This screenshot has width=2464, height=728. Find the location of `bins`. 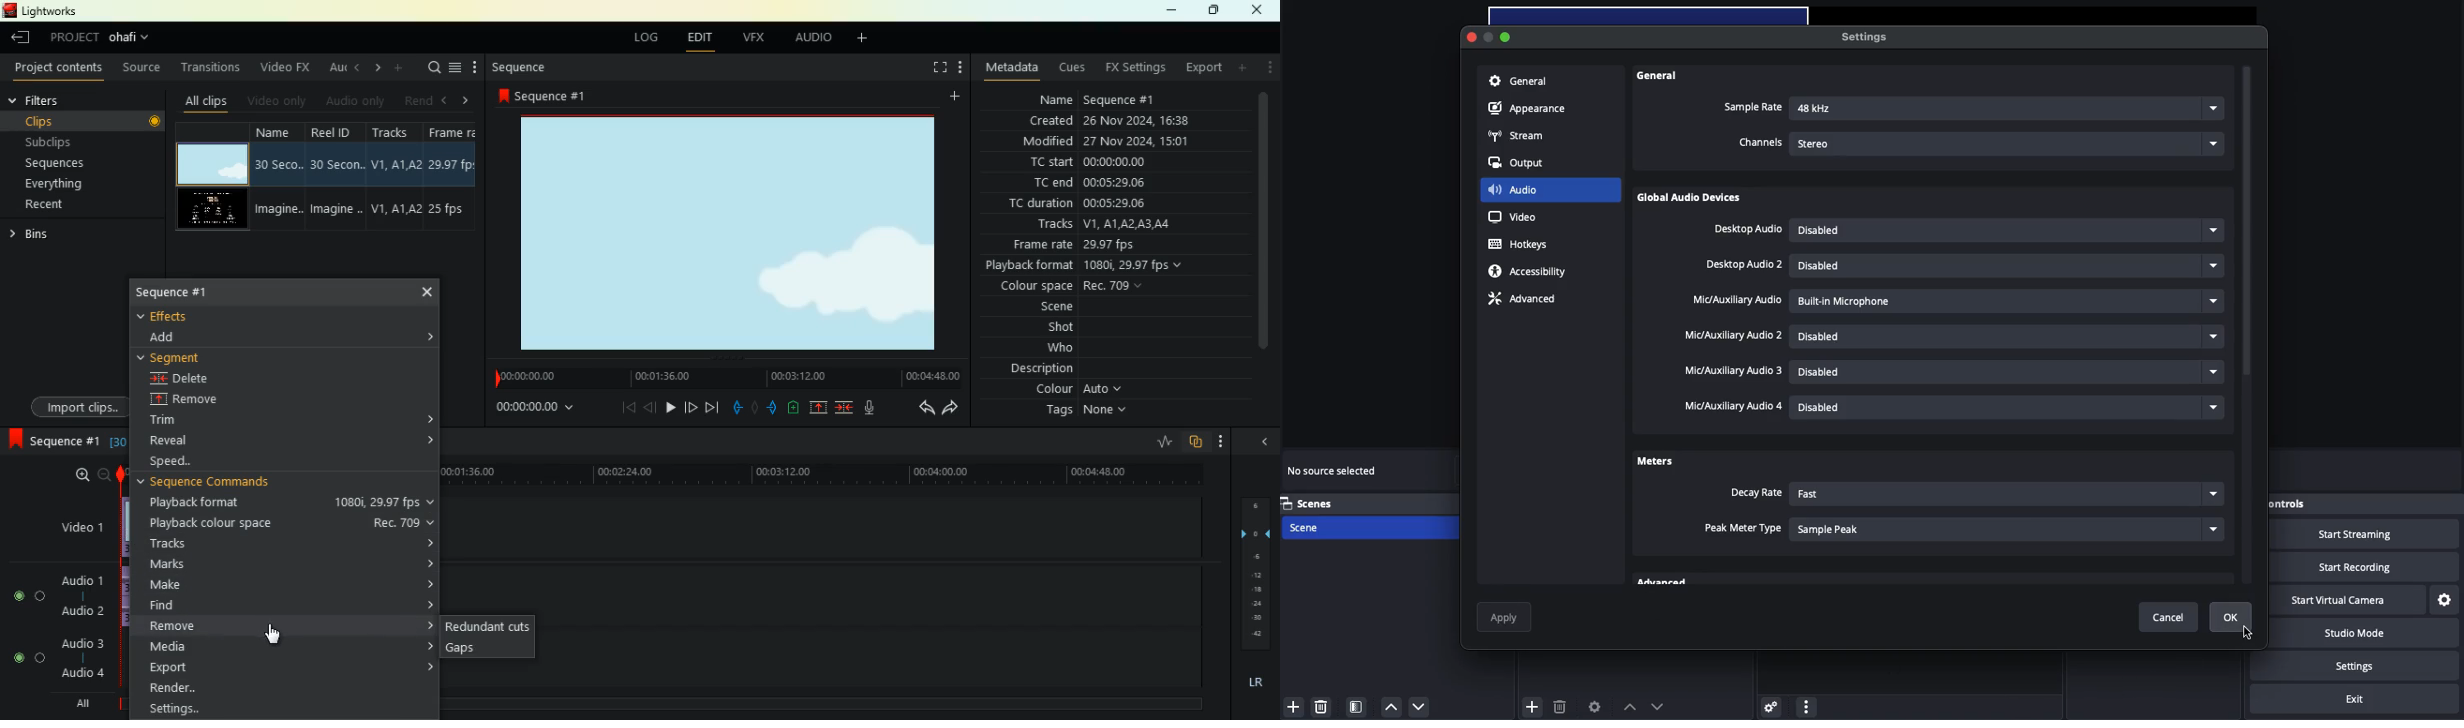

bins is located at coordinates (64, 235).